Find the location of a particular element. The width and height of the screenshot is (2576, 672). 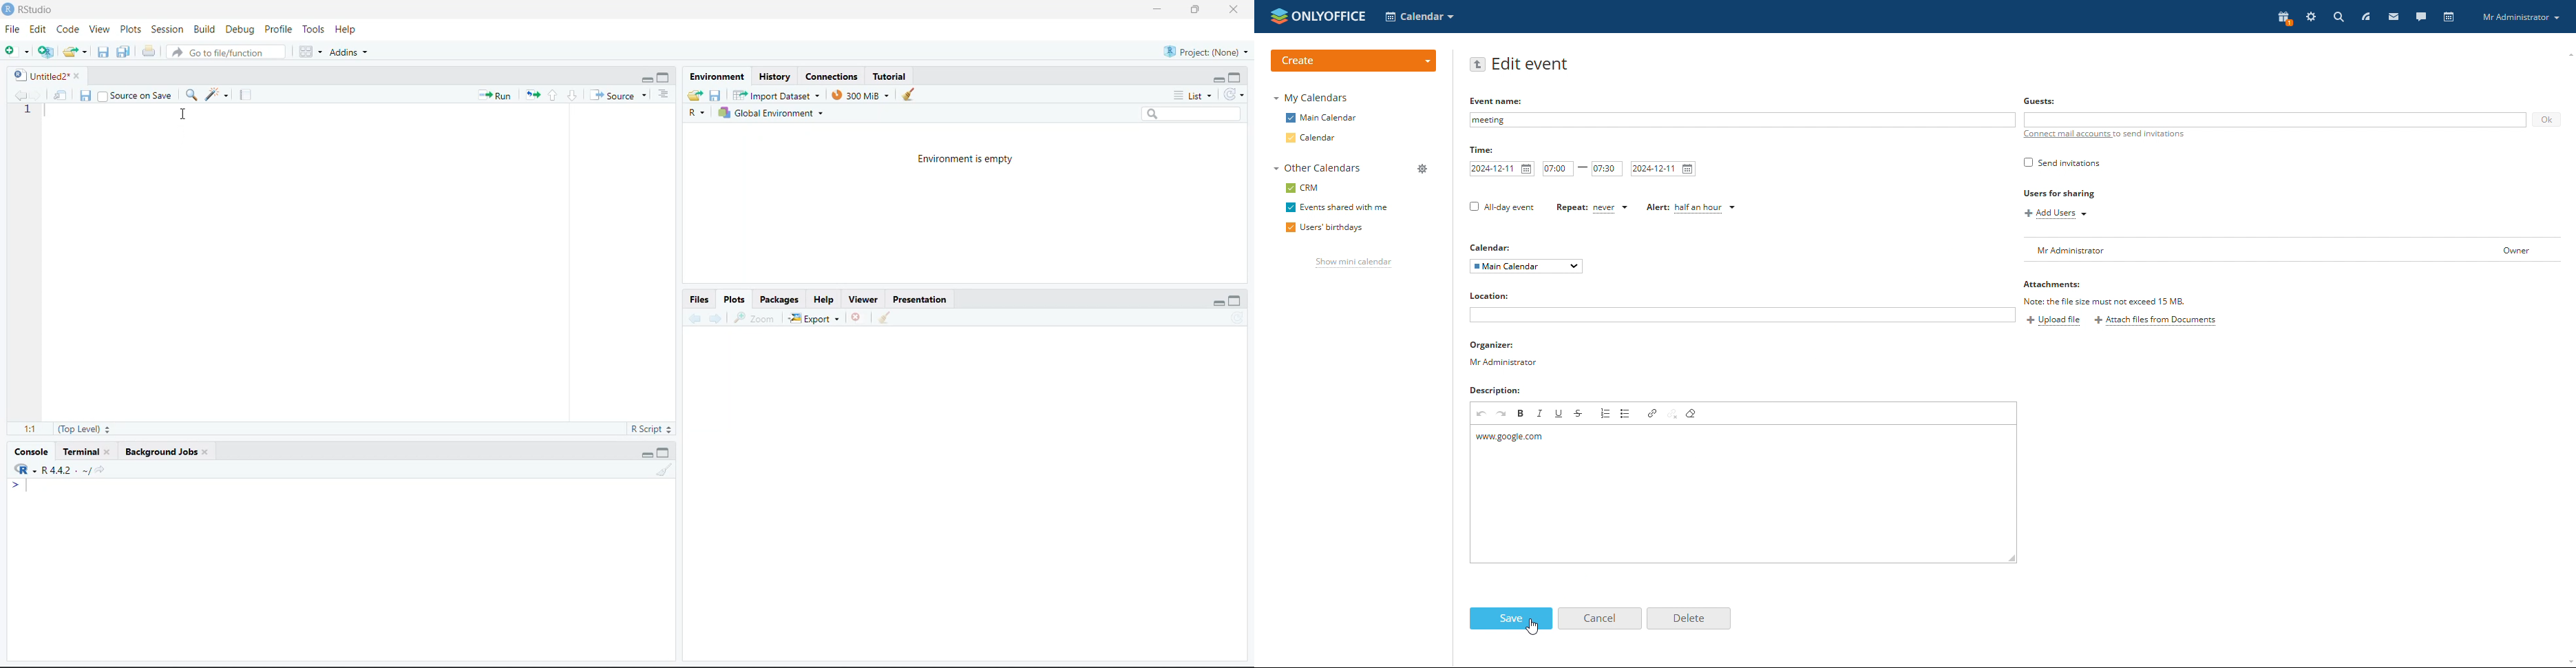

Tutorial is located at coordinates (893, 76).